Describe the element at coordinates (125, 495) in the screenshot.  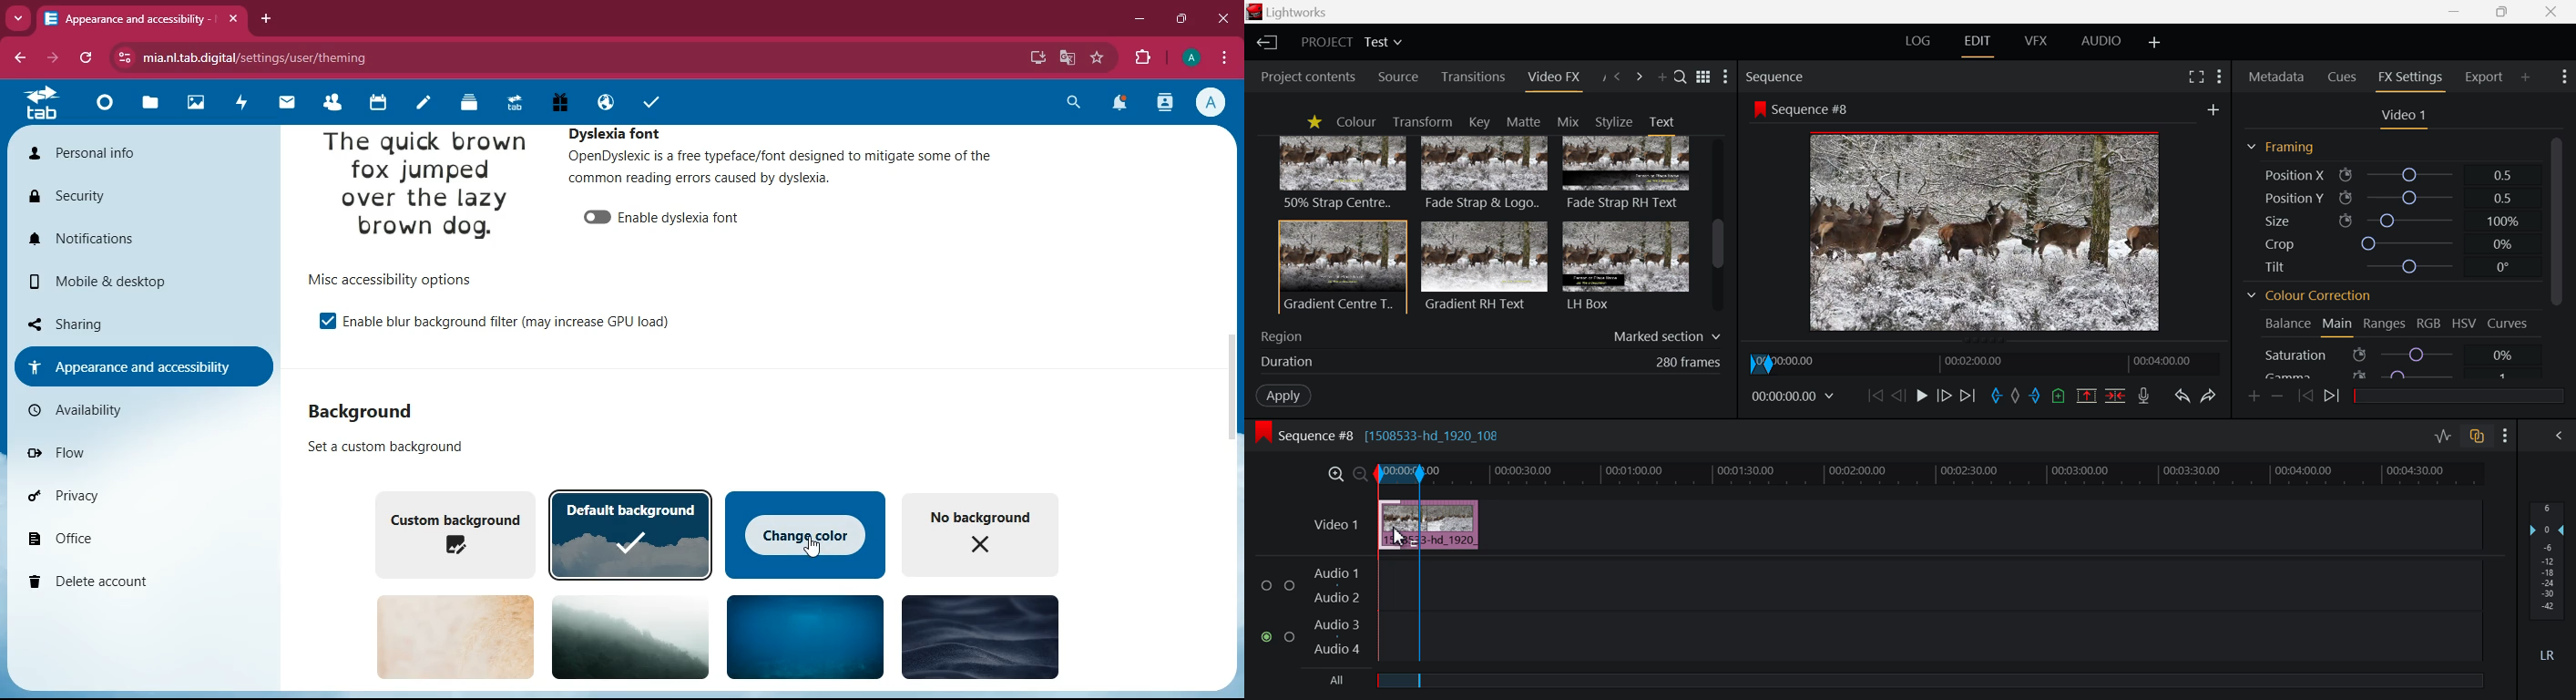
I see `privacy` at that location.